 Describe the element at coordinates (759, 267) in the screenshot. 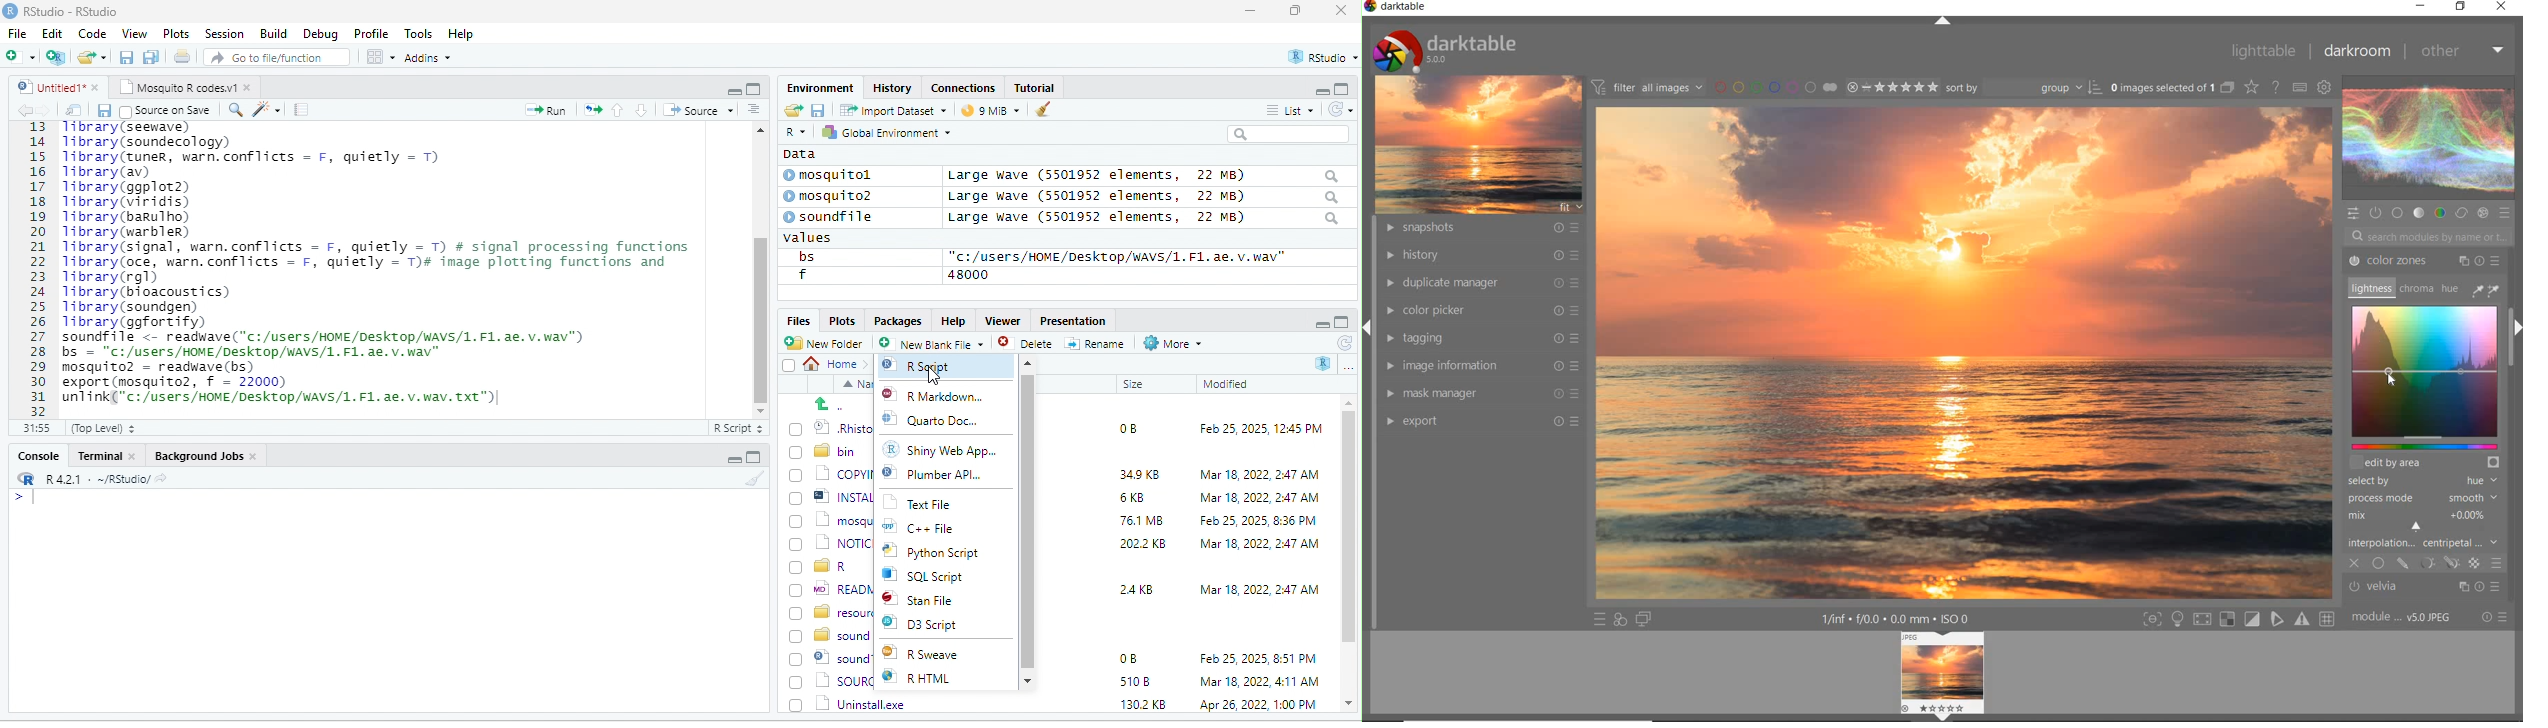

I see `scroll bar` at that location.